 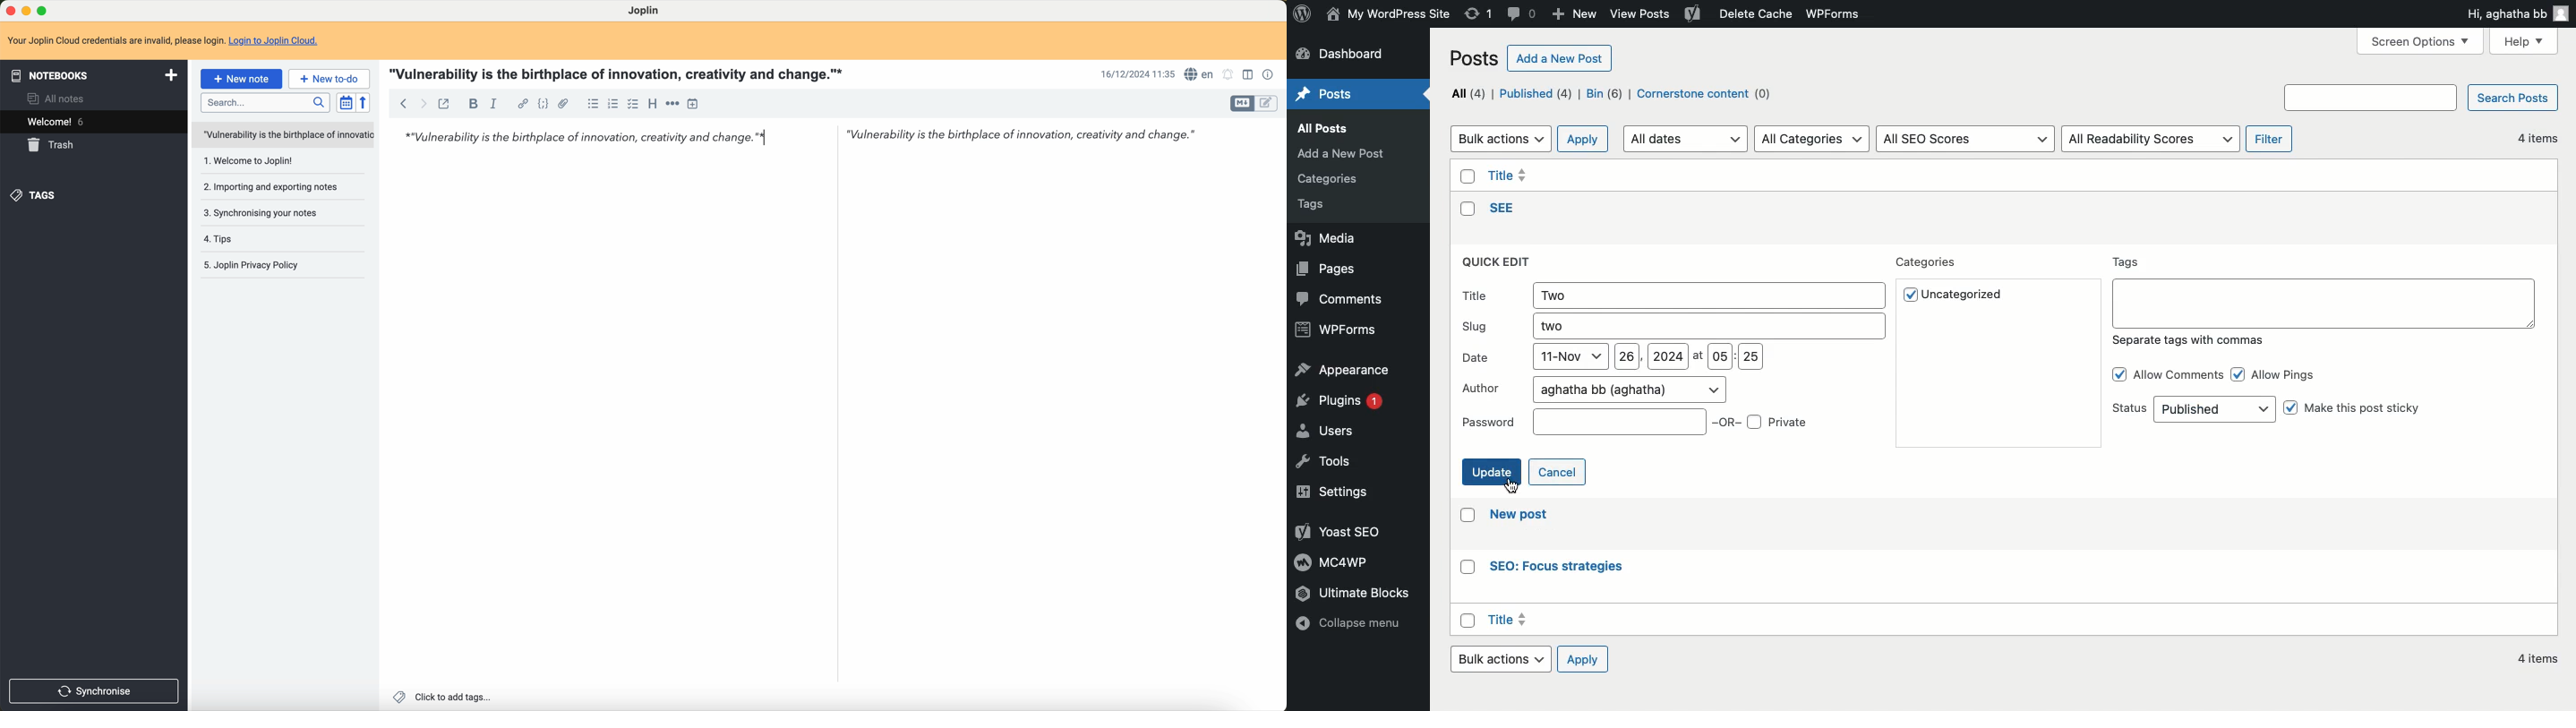 What do you see at coordinates (564, 103) in the screenshot?
I see `attach file` at bounding box center [564, 103].